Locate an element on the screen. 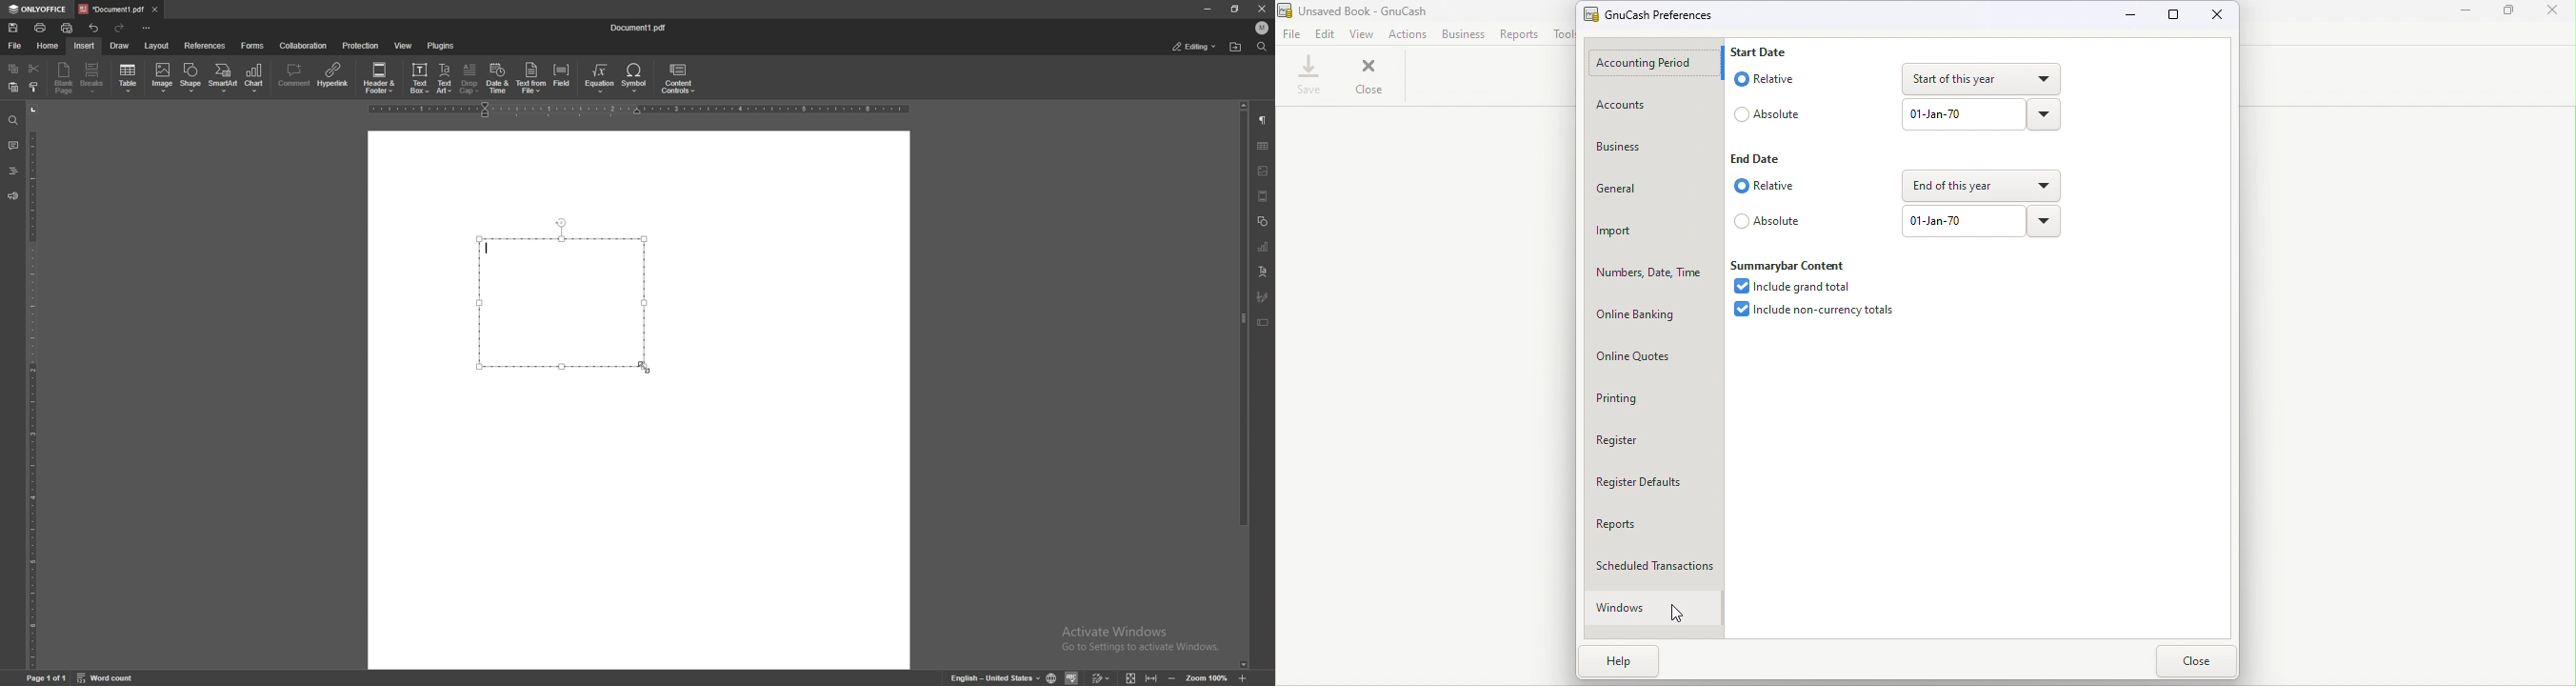  english united states is located at coordinates (997, 679).